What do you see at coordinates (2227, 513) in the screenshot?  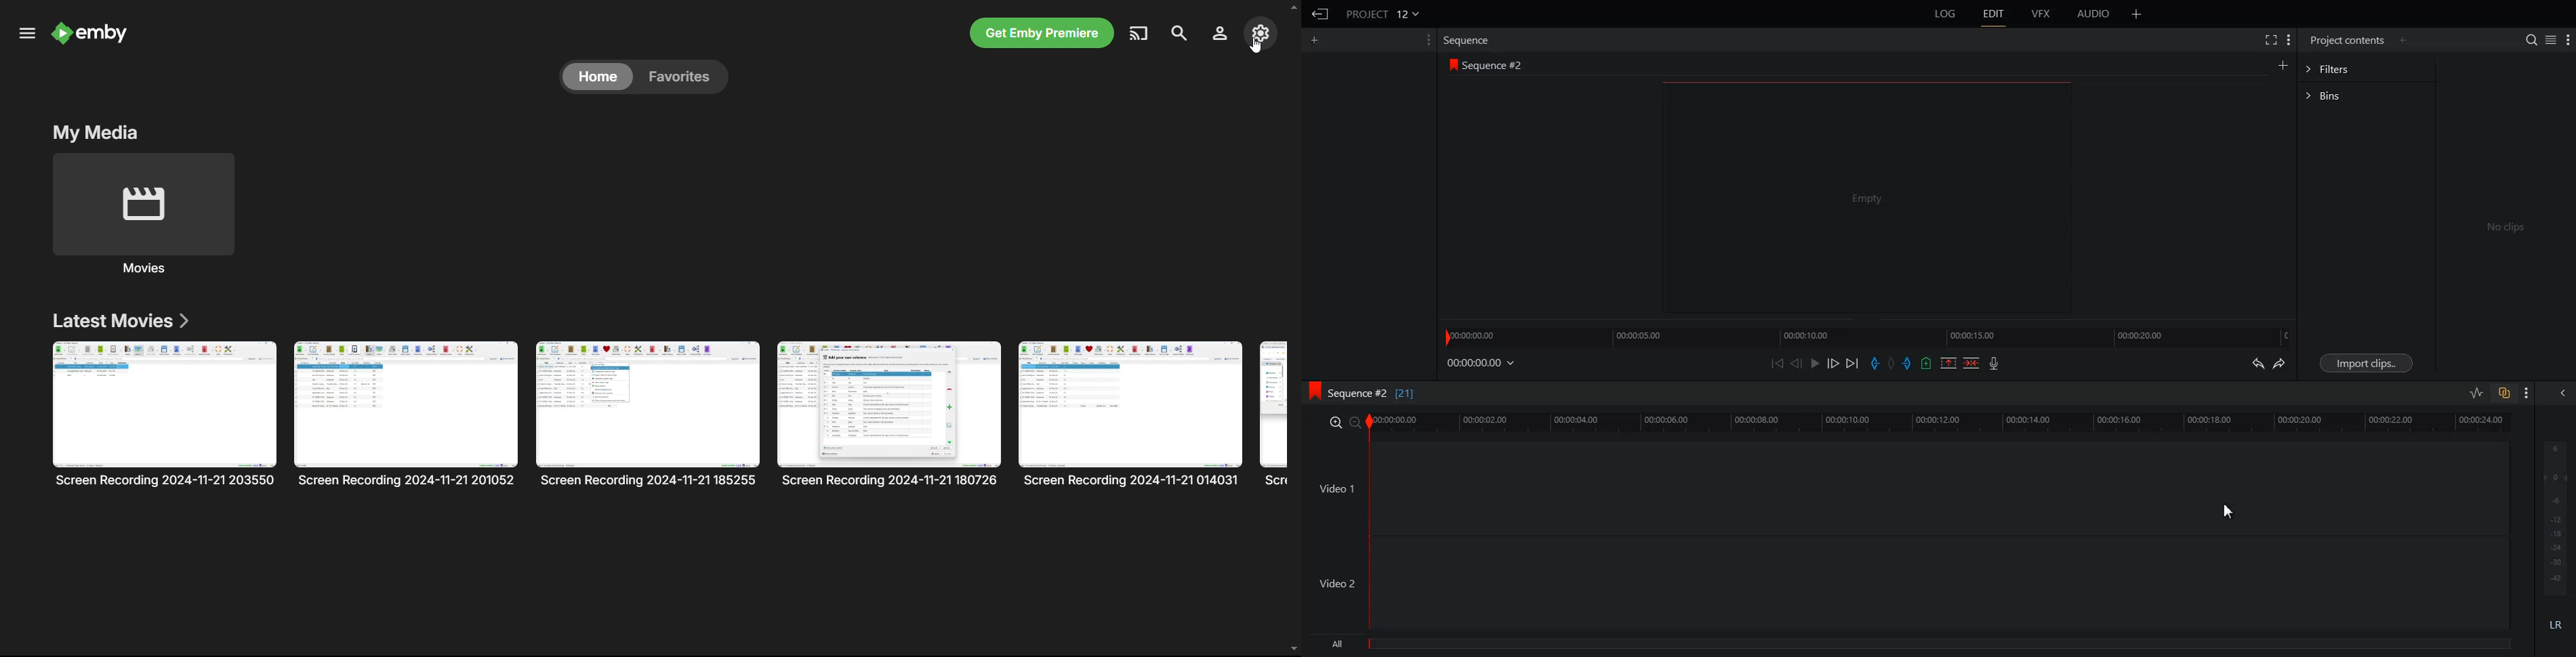 I see `Cursor` at bounding box center [2227, 513].